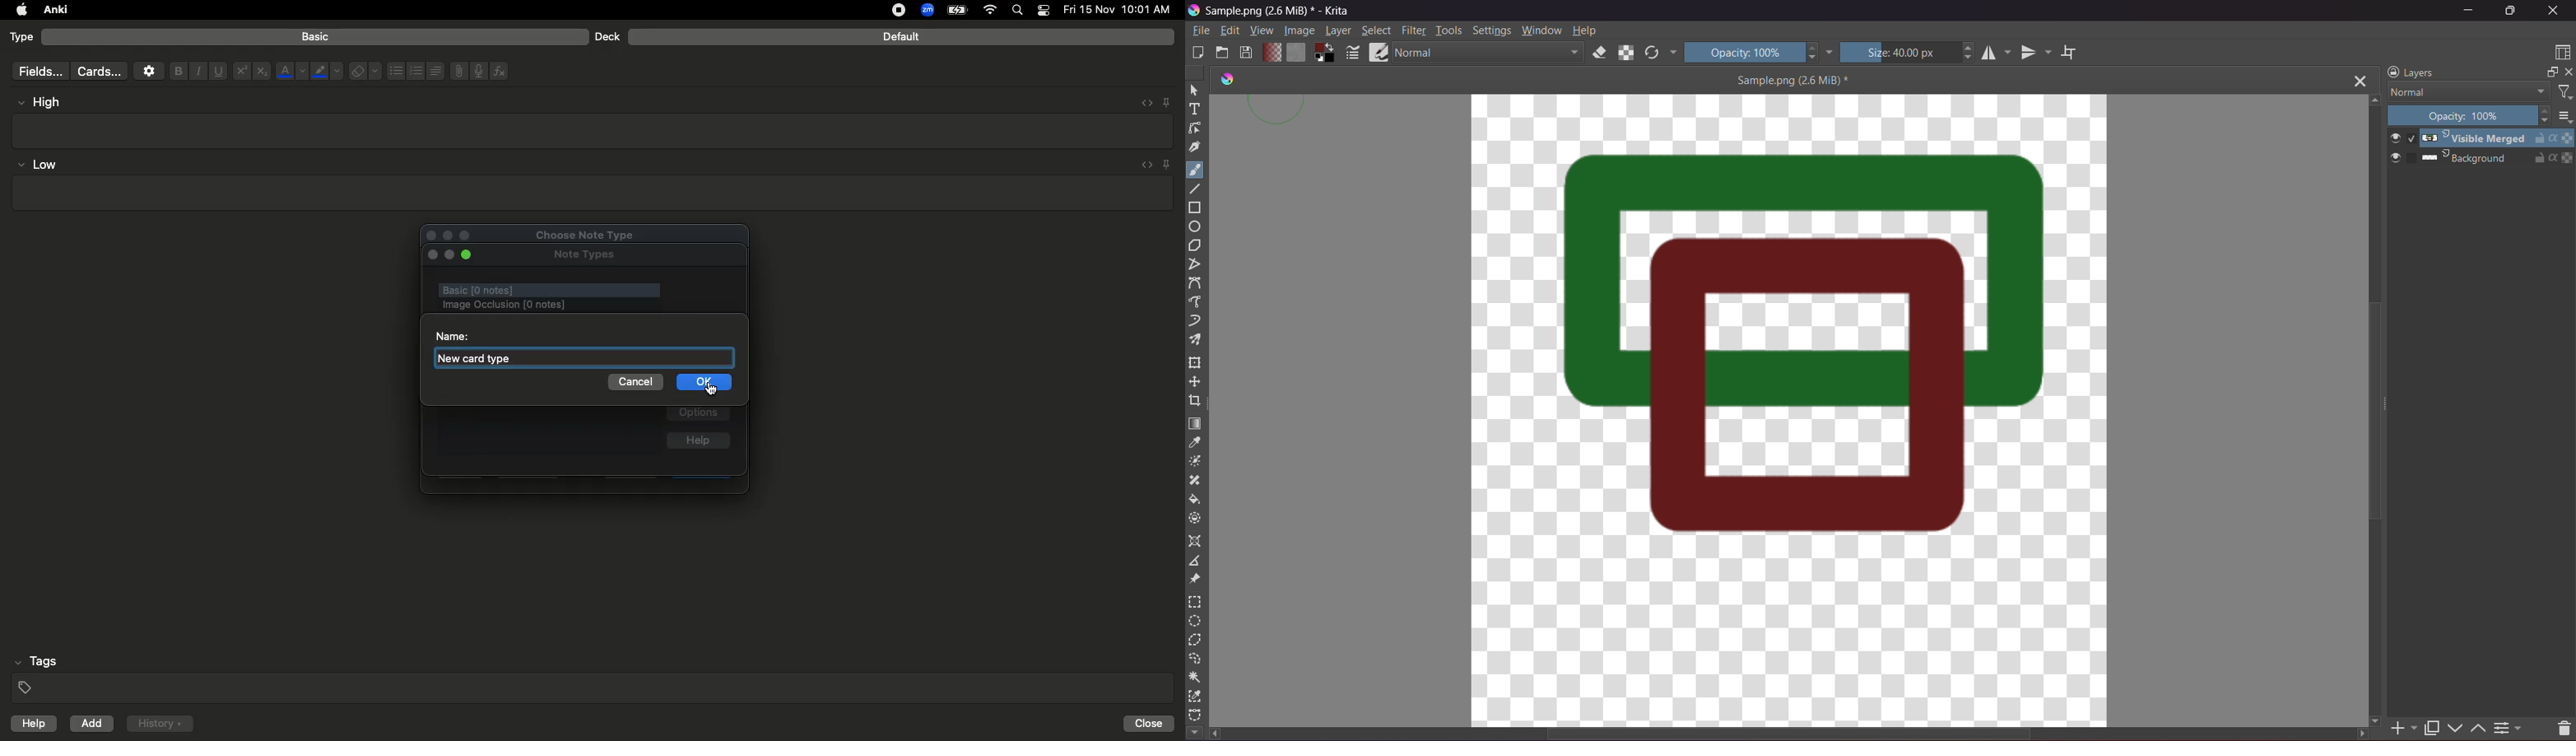 The height and width of the screenshot is (756, 2576). What do you see at coordinates (1910, 51) in the screenshot?
I see `Size` at bounding box center [1910, 51].